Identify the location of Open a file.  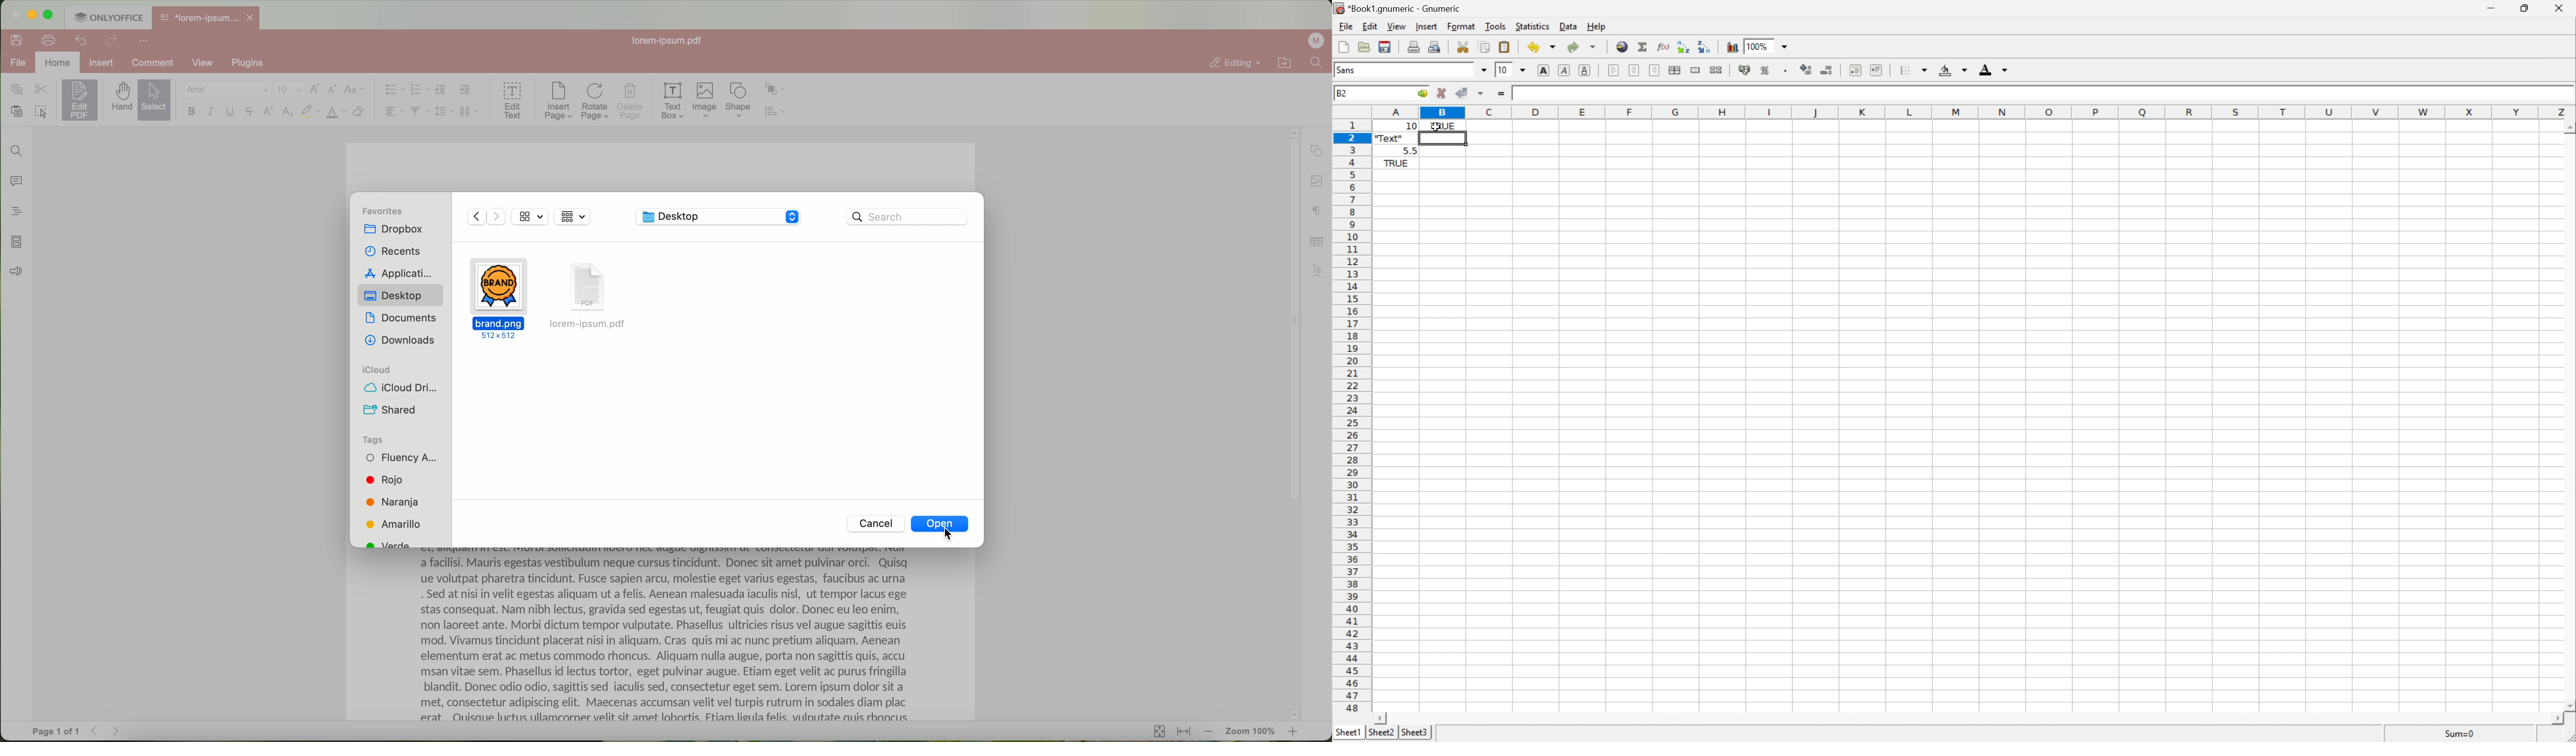
(1366, 48).